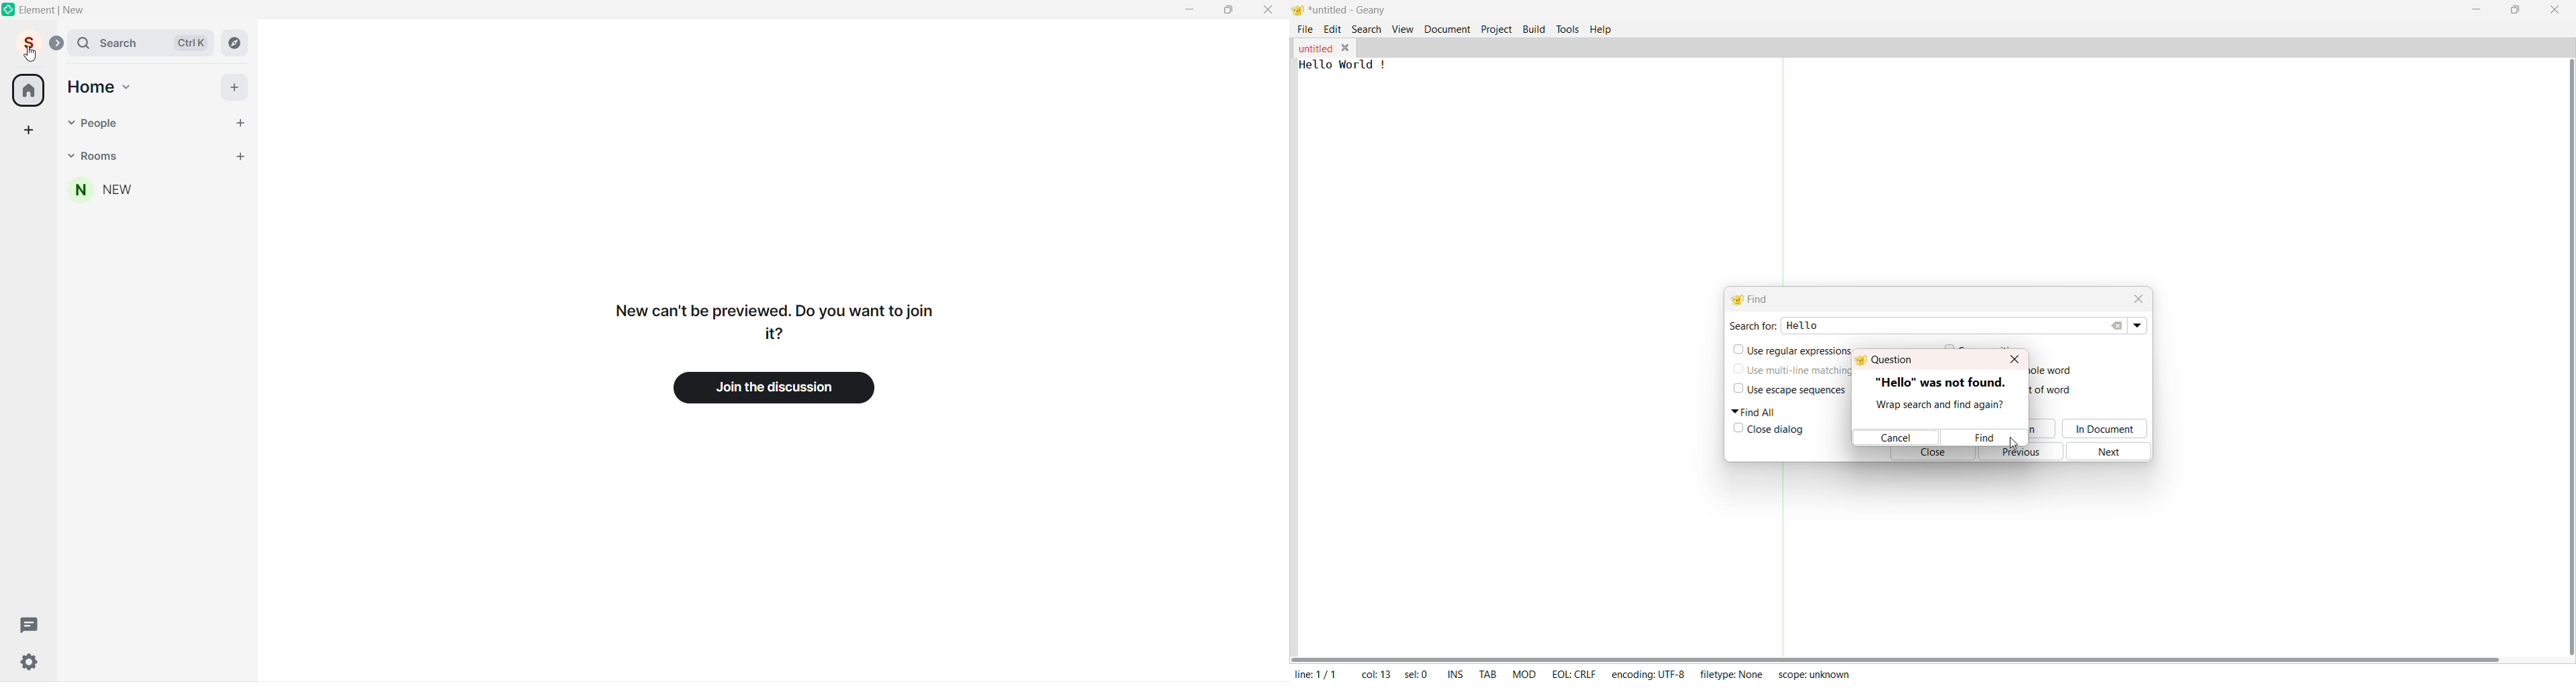  What do you see at coordinates (2553, 10) in the screenshot?
I see `Close` at bounding box center [2553, 10].